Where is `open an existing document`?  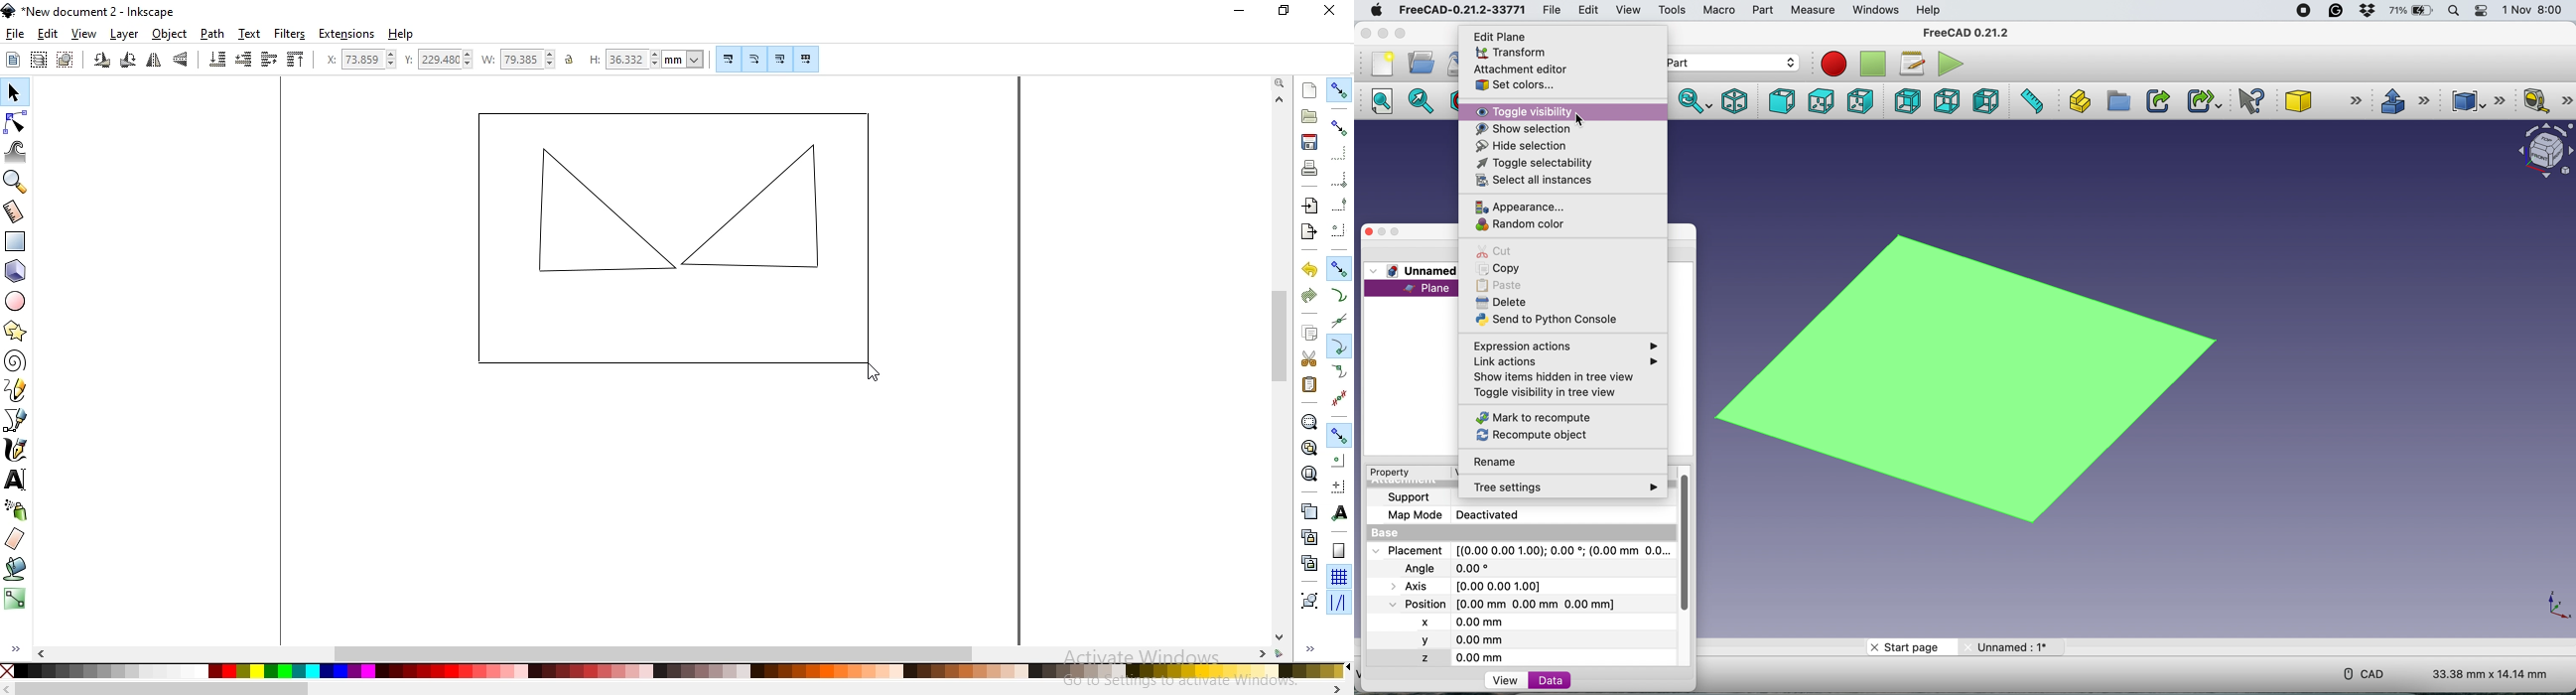 open an existing document is located at coordinates (1309, 116).